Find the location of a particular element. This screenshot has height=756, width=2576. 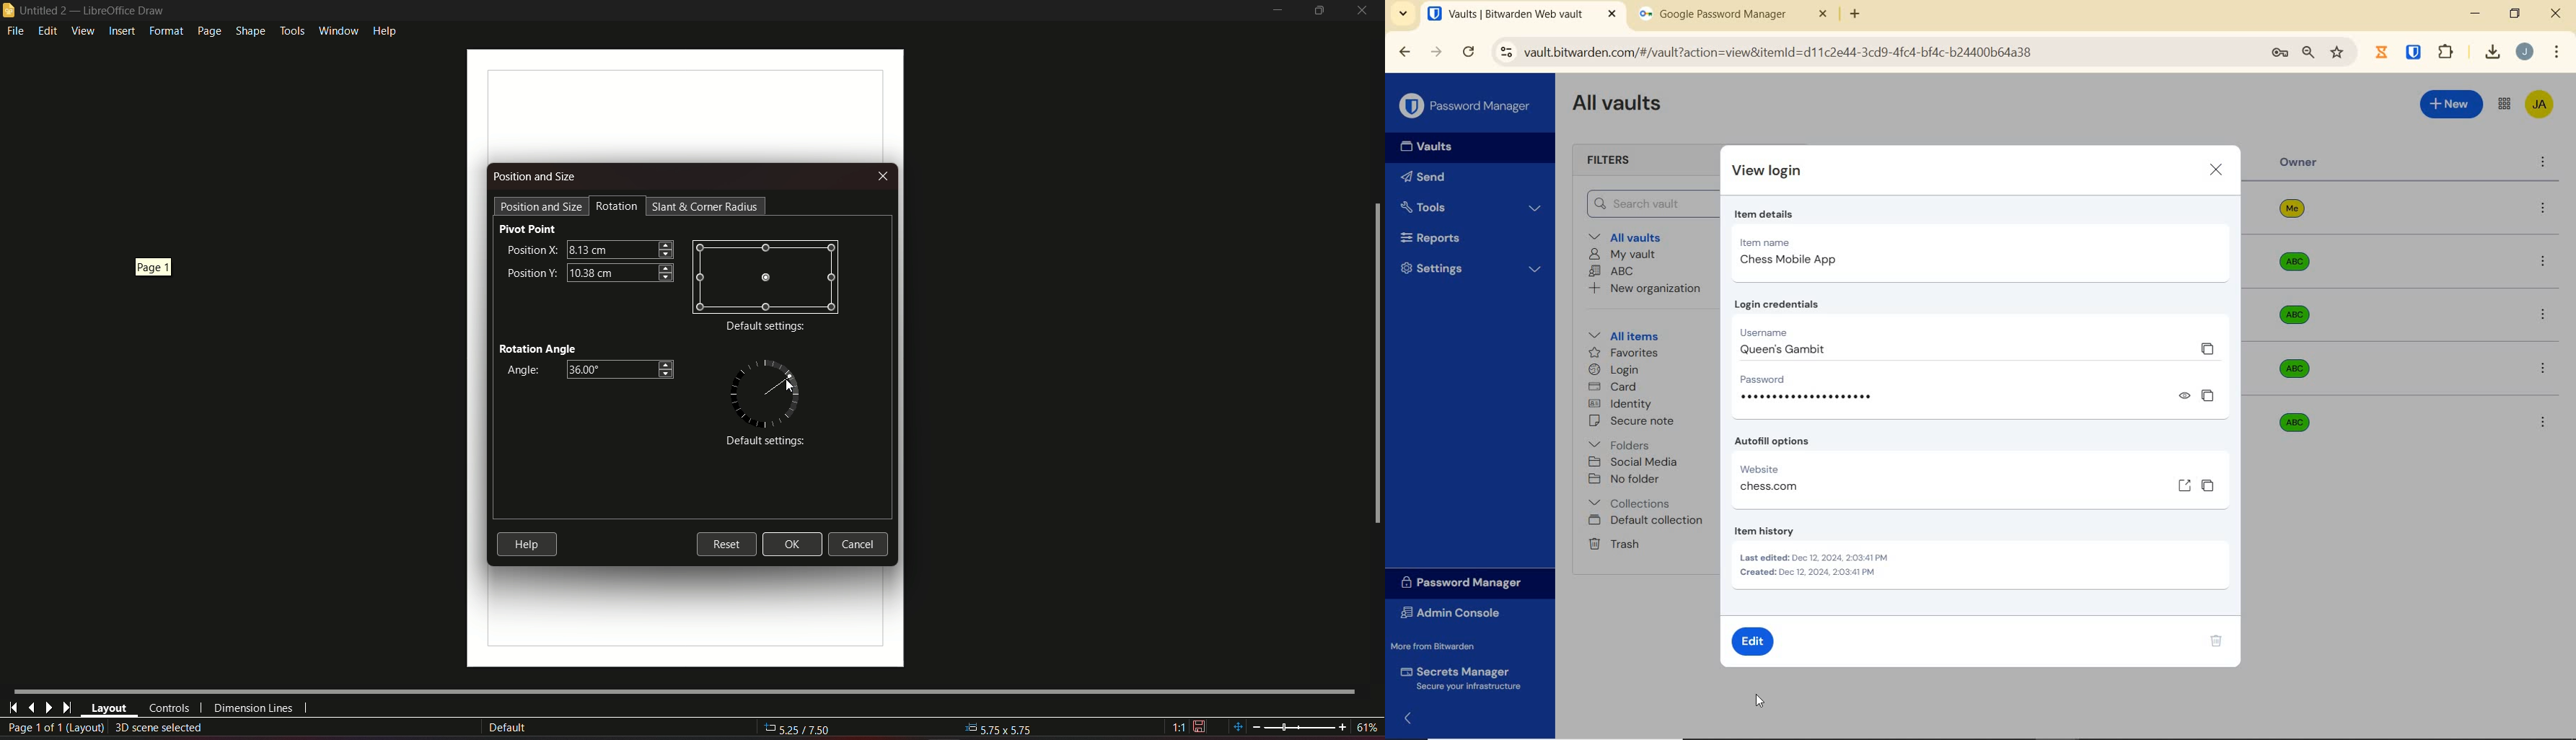

new organization is located at coordinates (1644, 291).